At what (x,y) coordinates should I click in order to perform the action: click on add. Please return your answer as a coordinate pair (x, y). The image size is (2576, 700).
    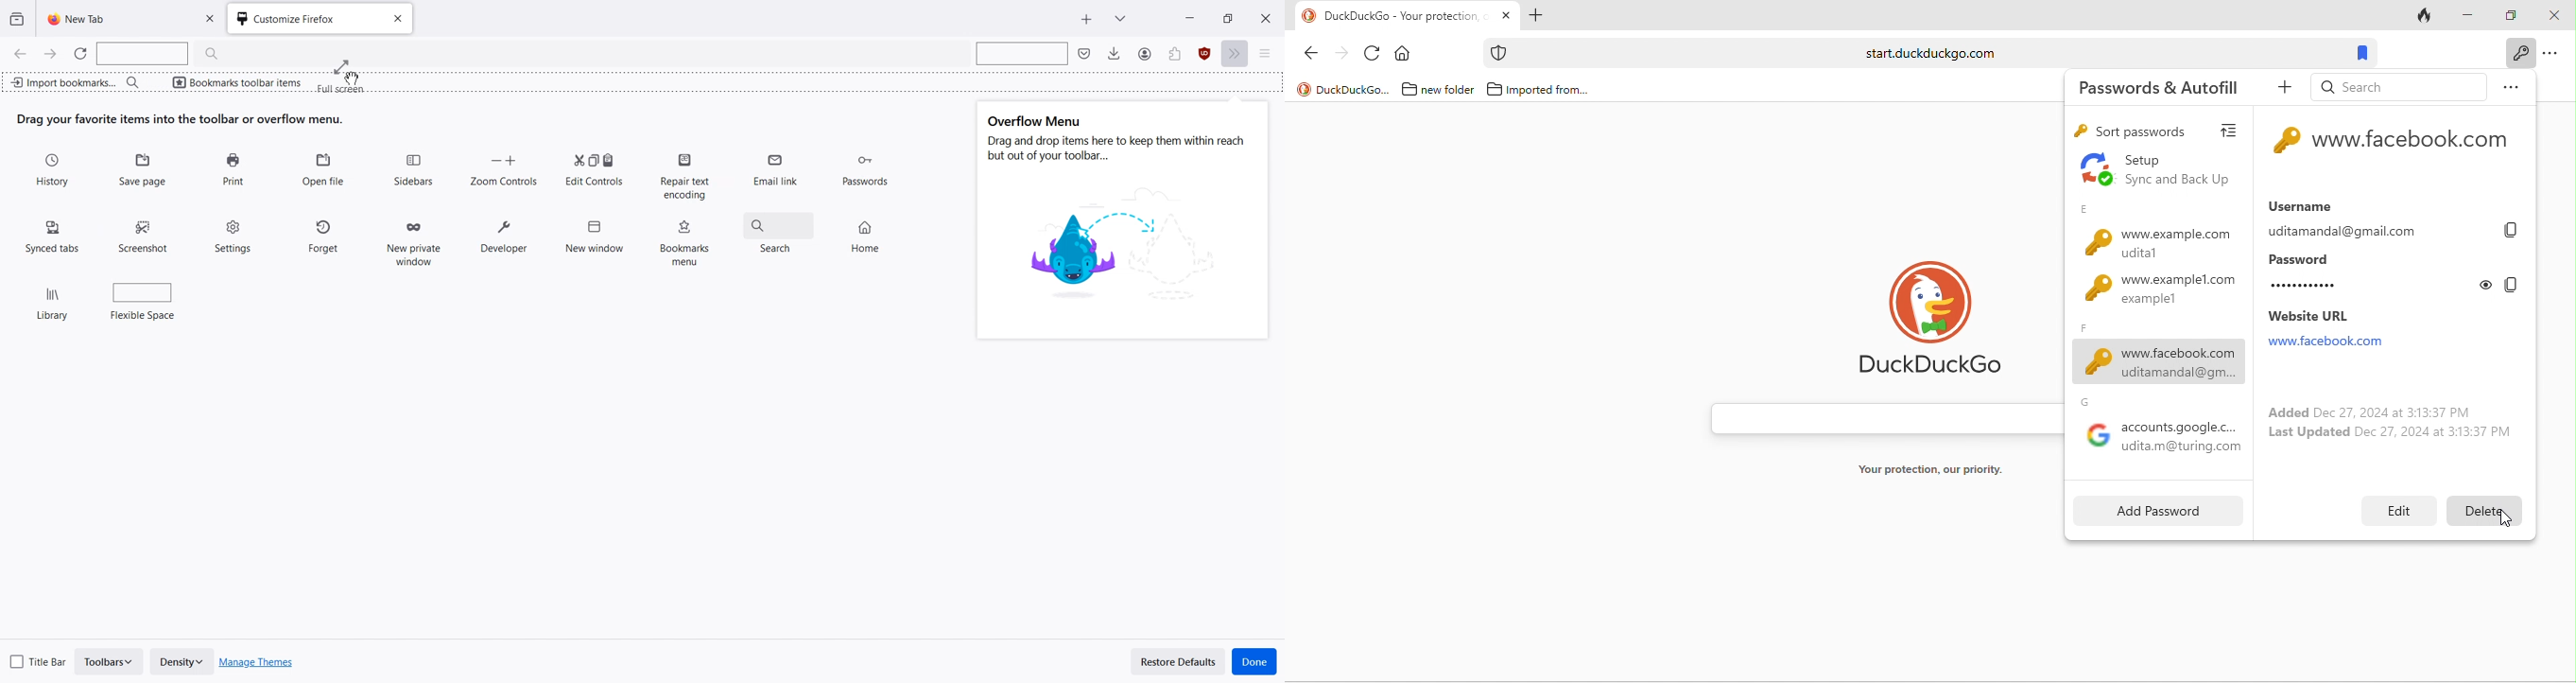
    Looking at the image, I should click on (2279, 91).